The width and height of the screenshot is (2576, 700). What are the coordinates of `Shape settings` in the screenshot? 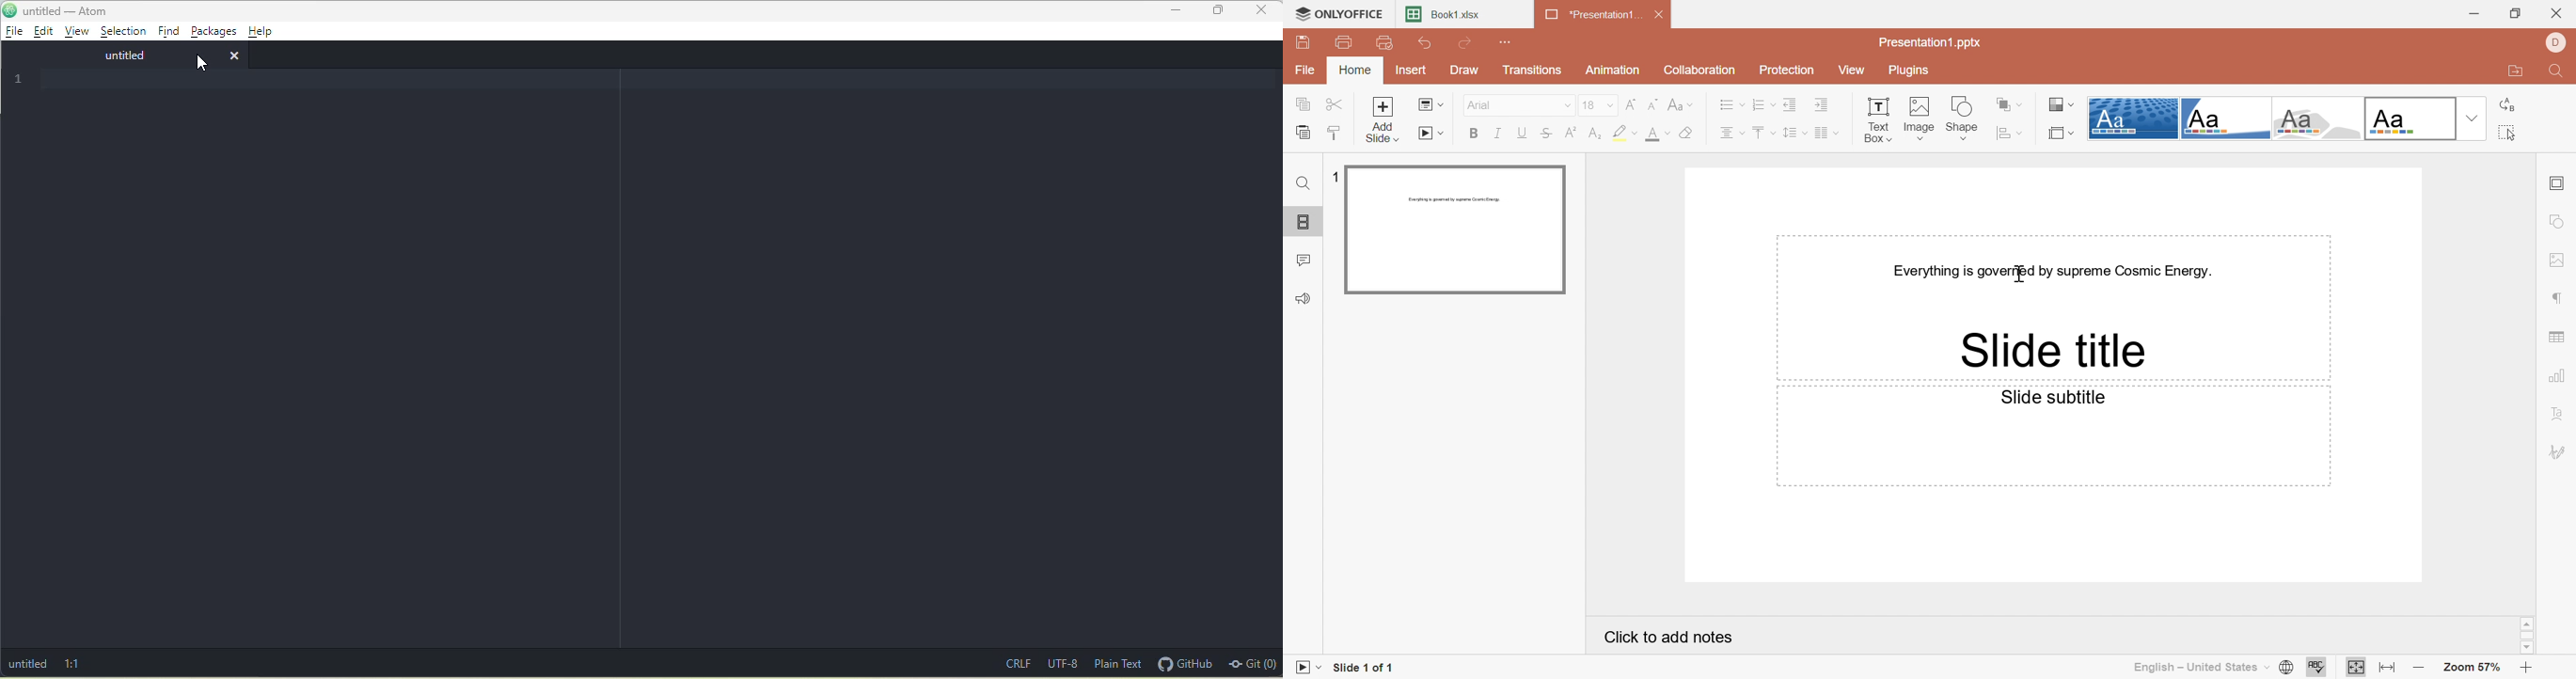 It's located at (2561, 219).